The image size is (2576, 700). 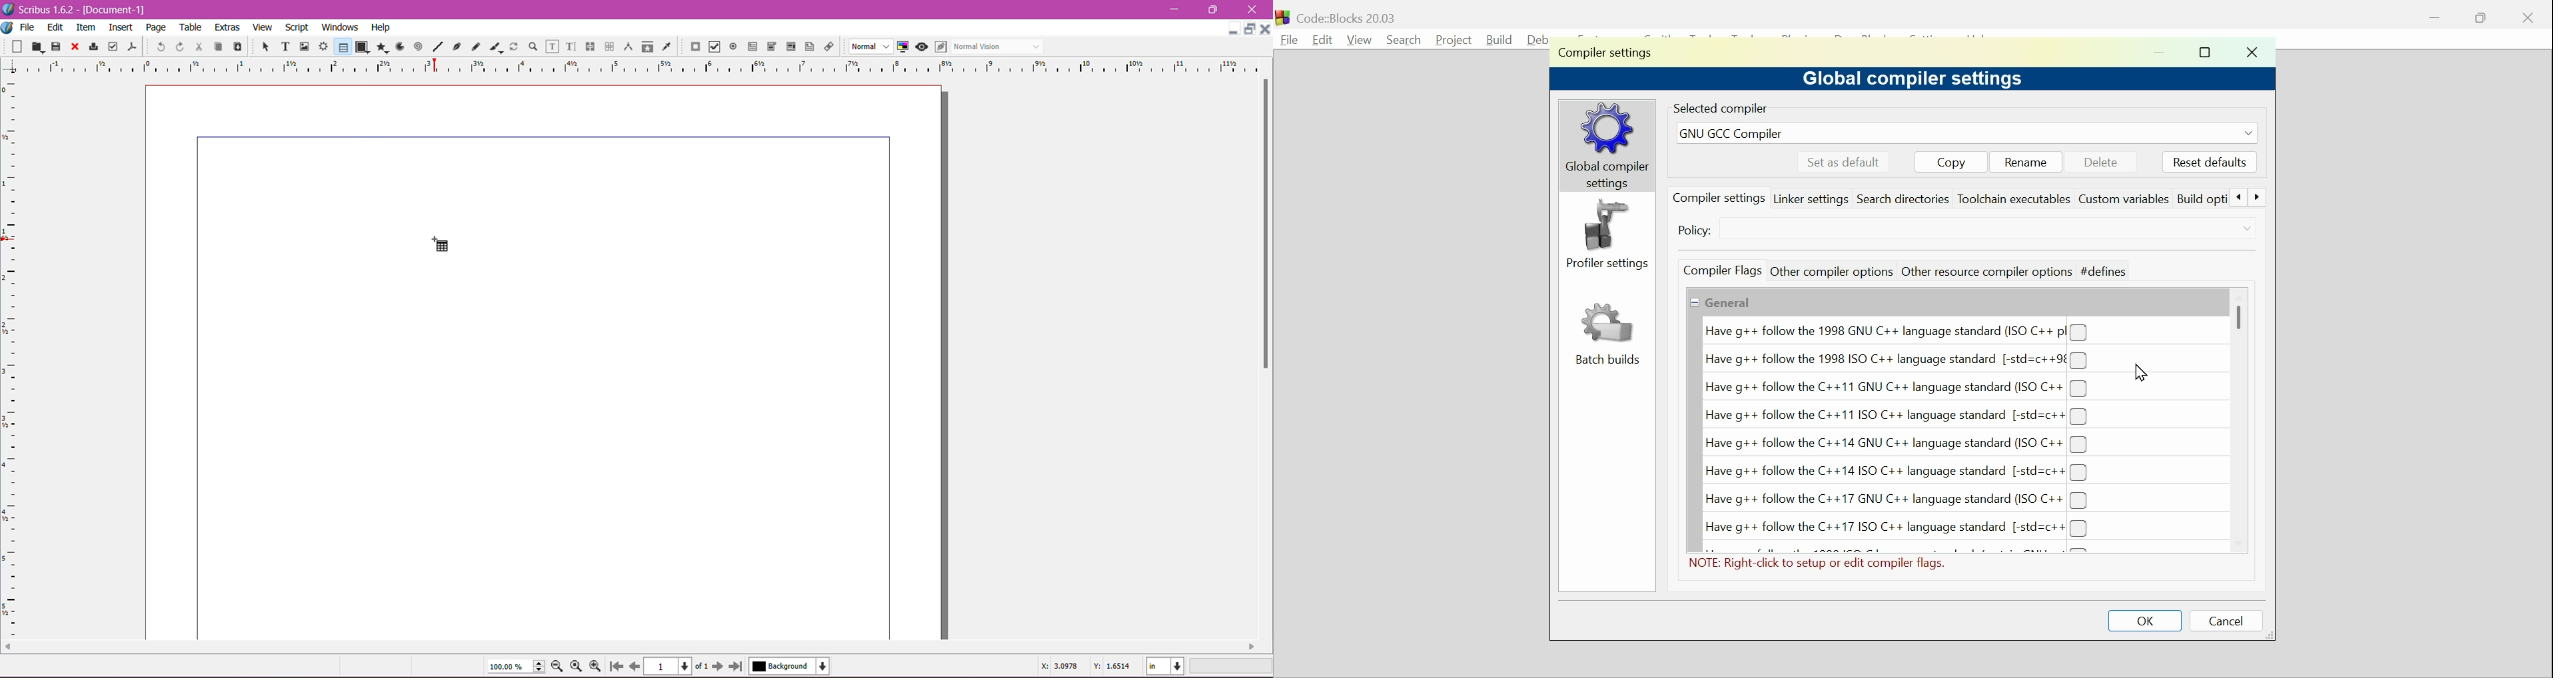 What do you see at coordinates (1719, 198) in the screenshot?
I see `compiler settings ` at bounding box center [1719, 198].